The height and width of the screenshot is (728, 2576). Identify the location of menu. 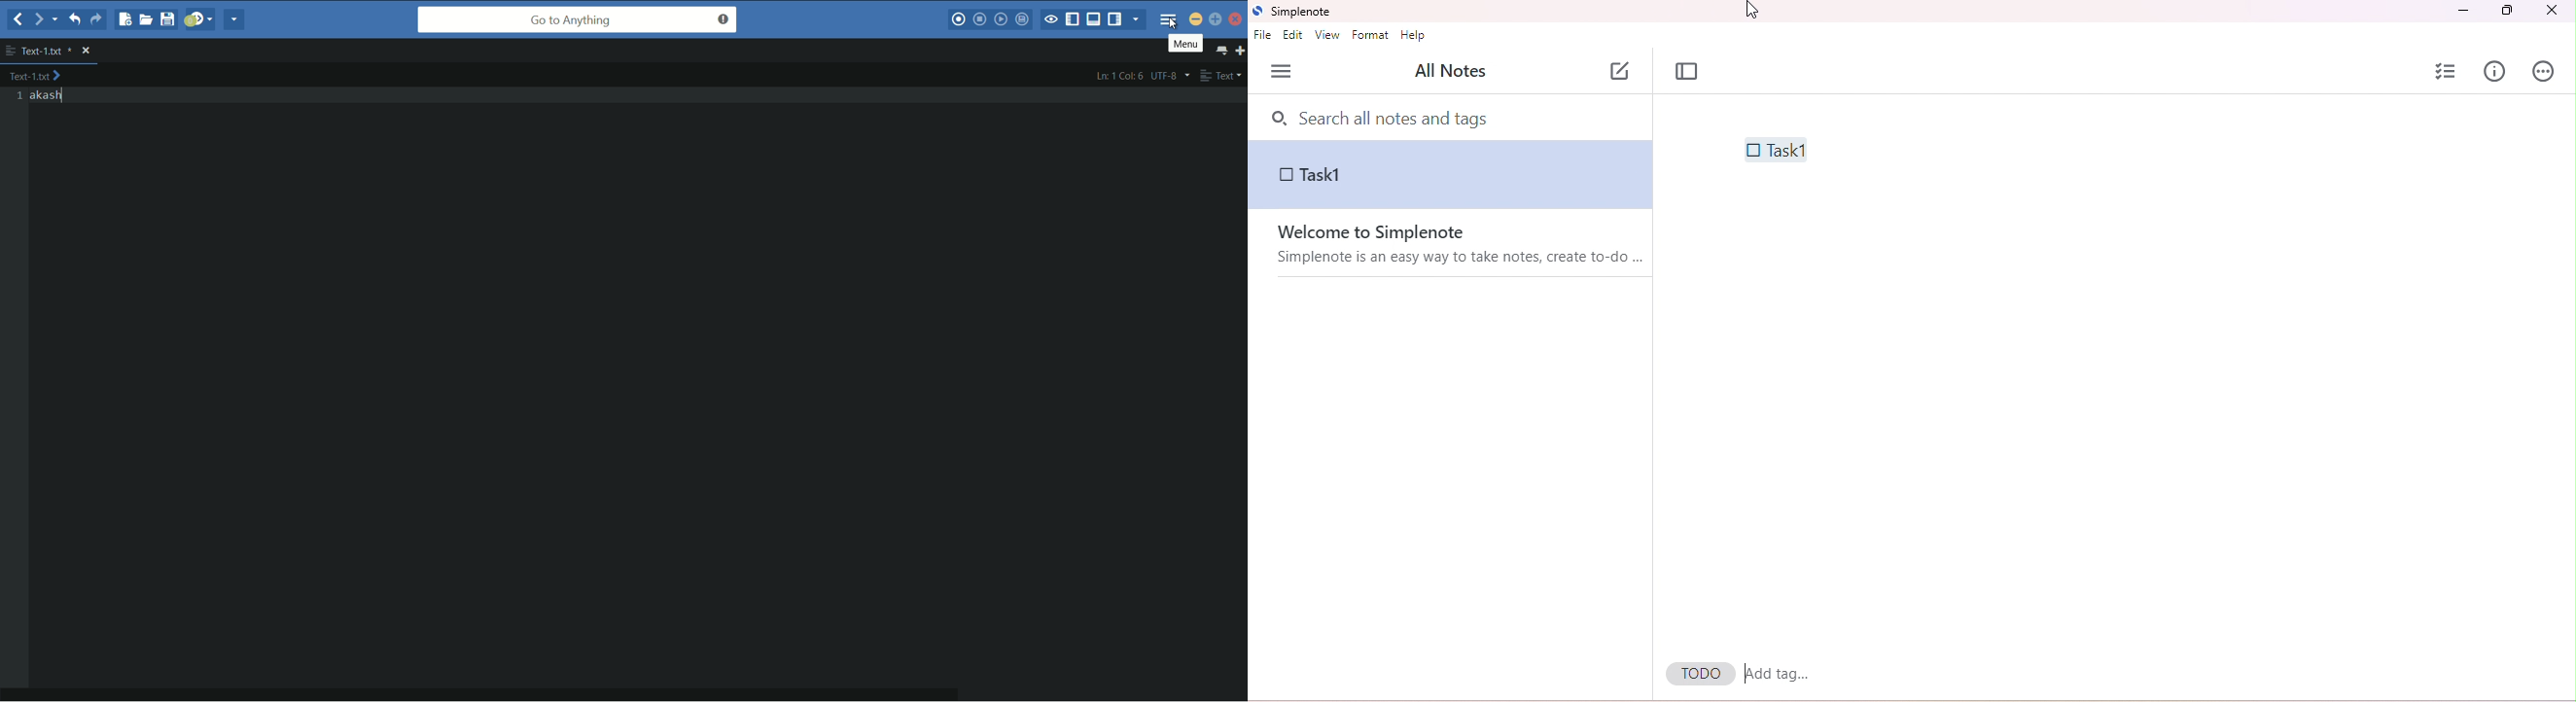
(1282, 72).